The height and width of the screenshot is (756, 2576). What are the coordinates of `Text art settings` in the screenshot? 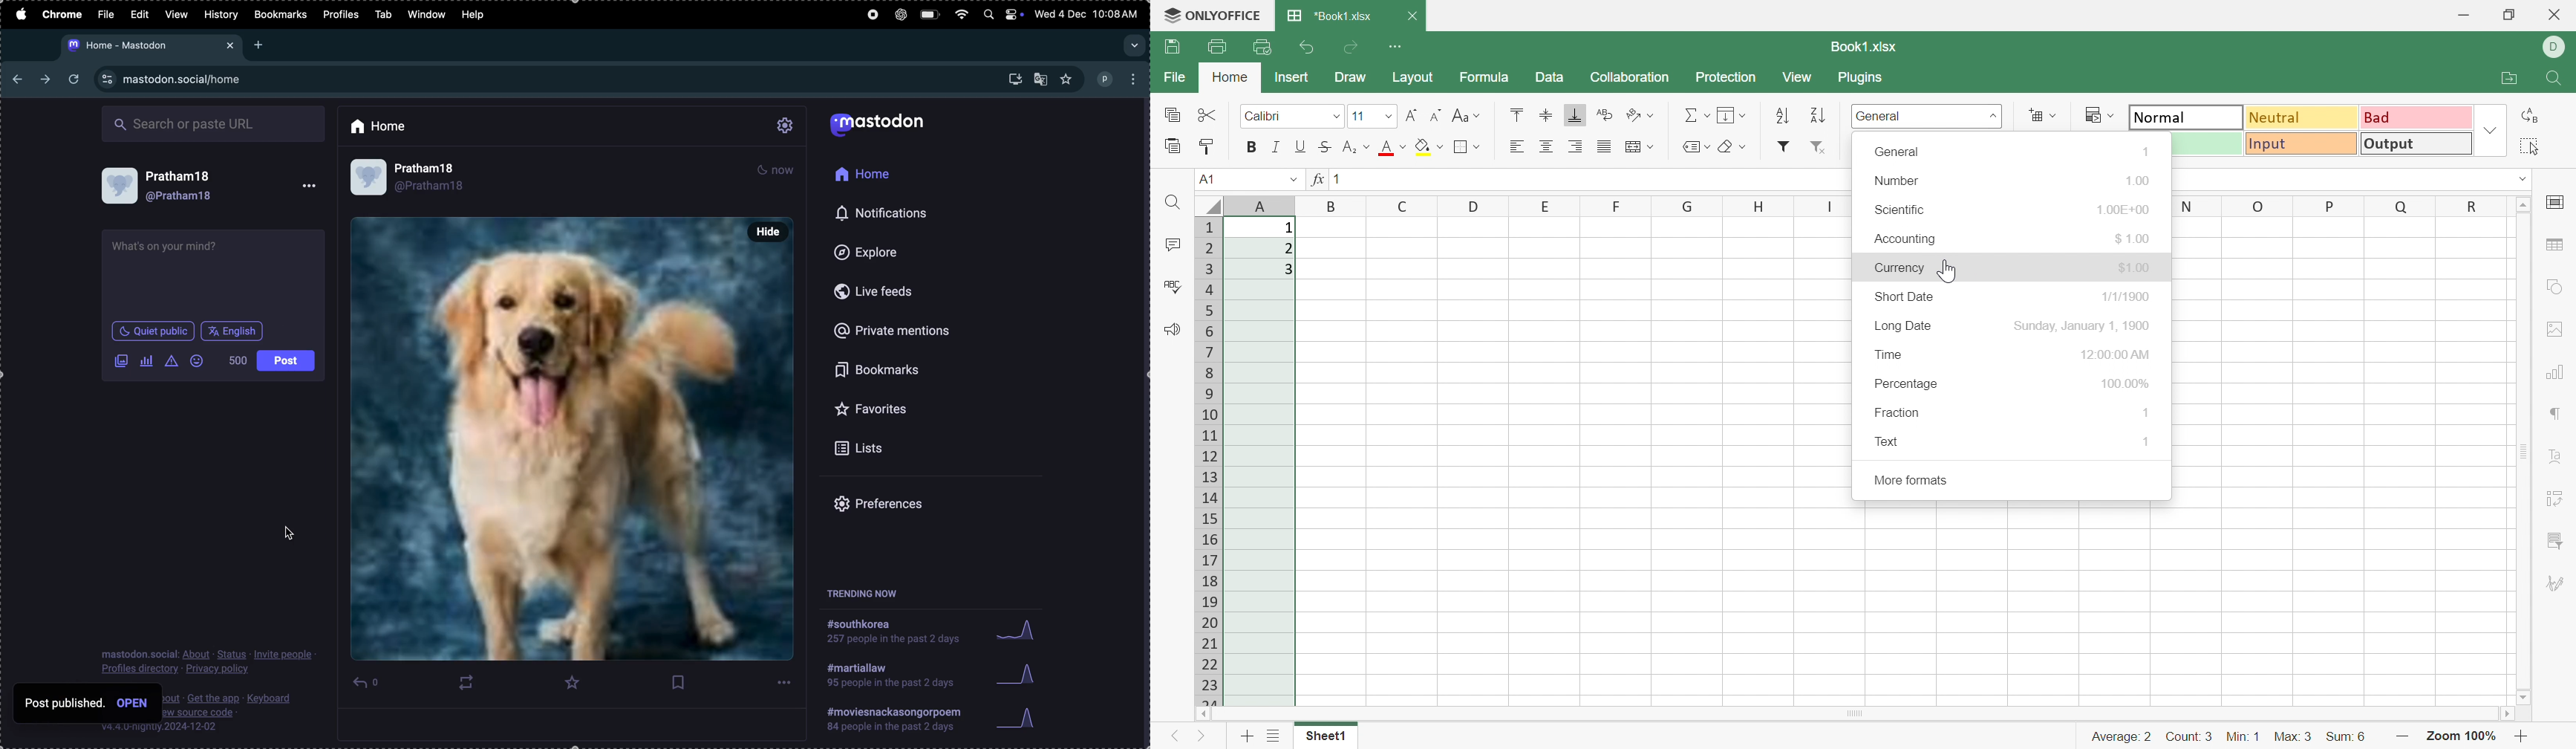 It's located at (2558, 456).